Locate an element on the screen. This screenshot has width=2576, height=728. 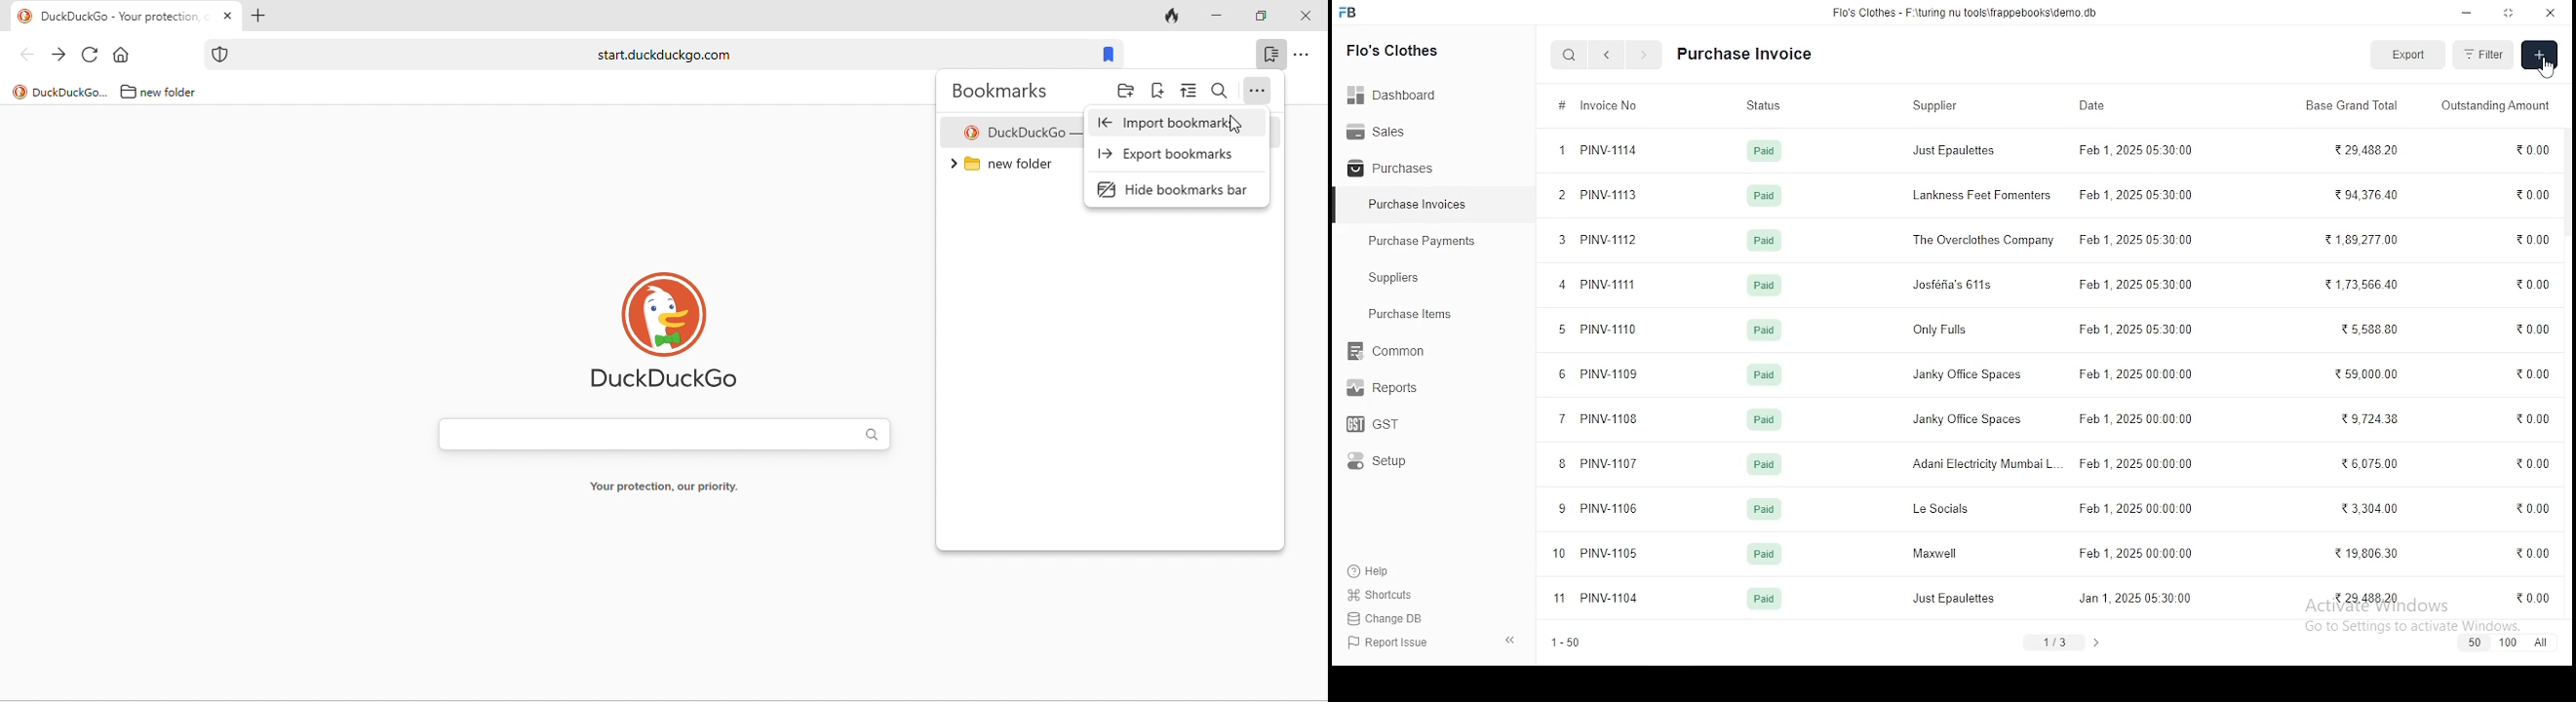
feb 1, 2025 05:30:00 is located at coordinates (2132, 150).